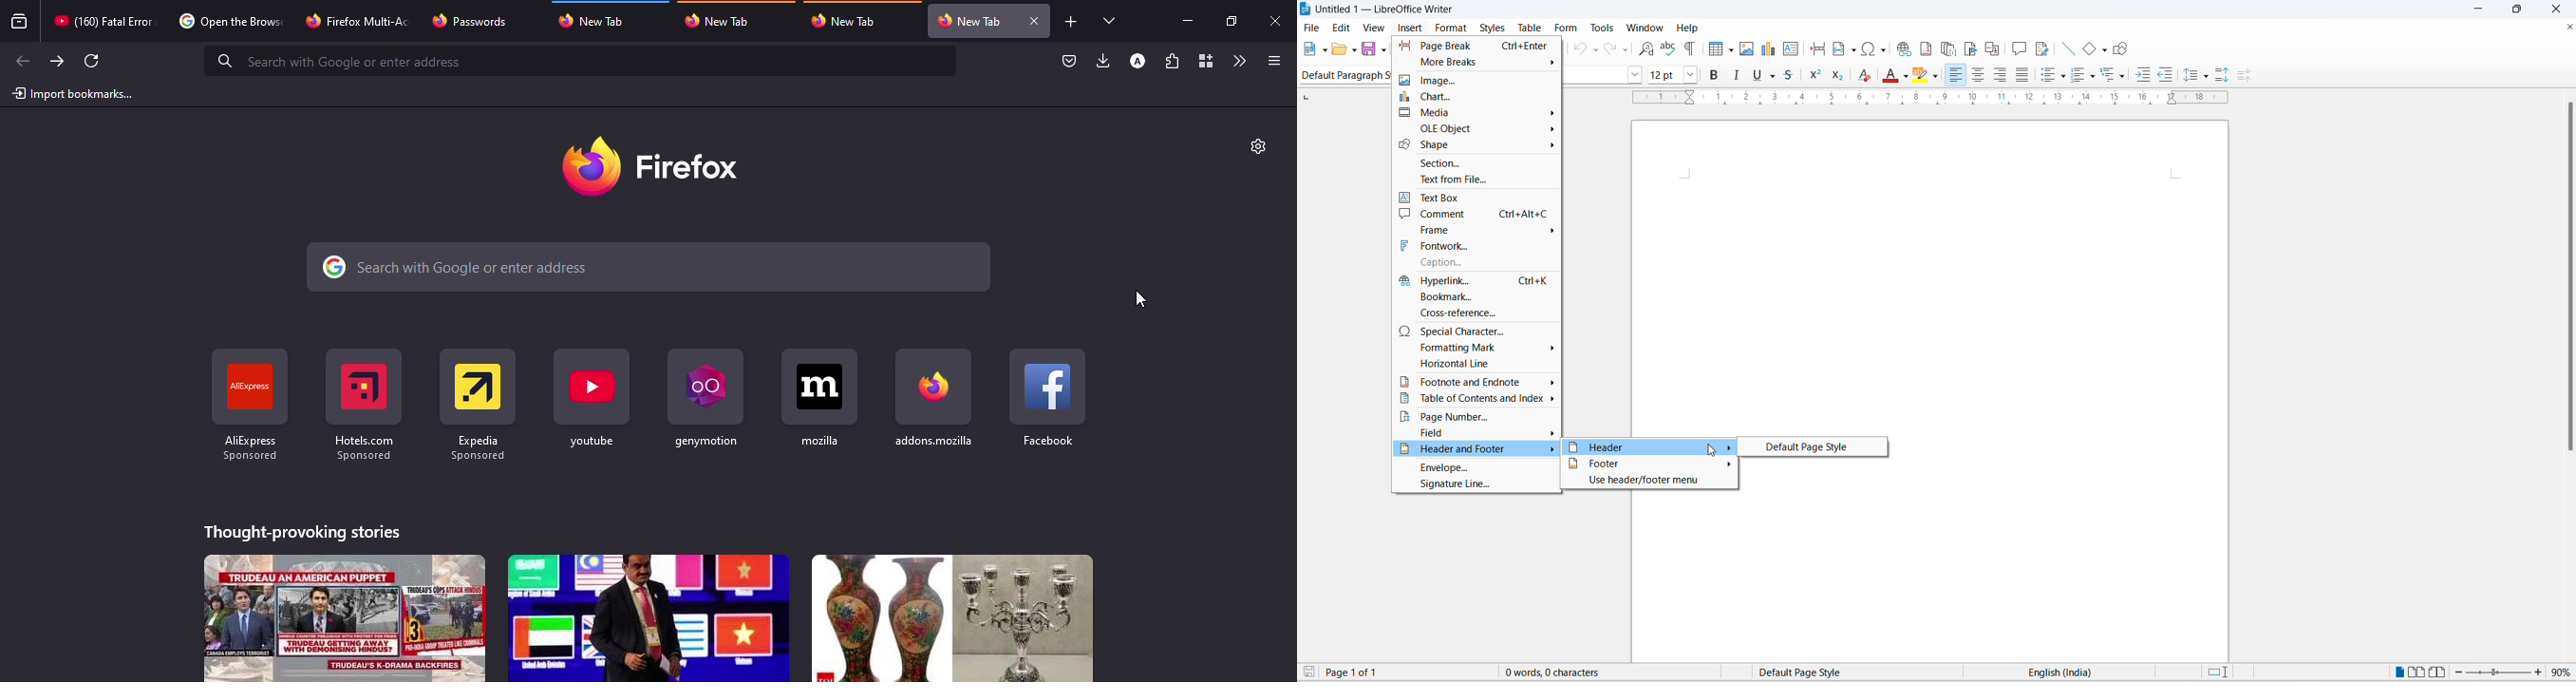  Describe the element at coordinates (1875, 49) in the screenshot. I see `insert special characters` at that location.